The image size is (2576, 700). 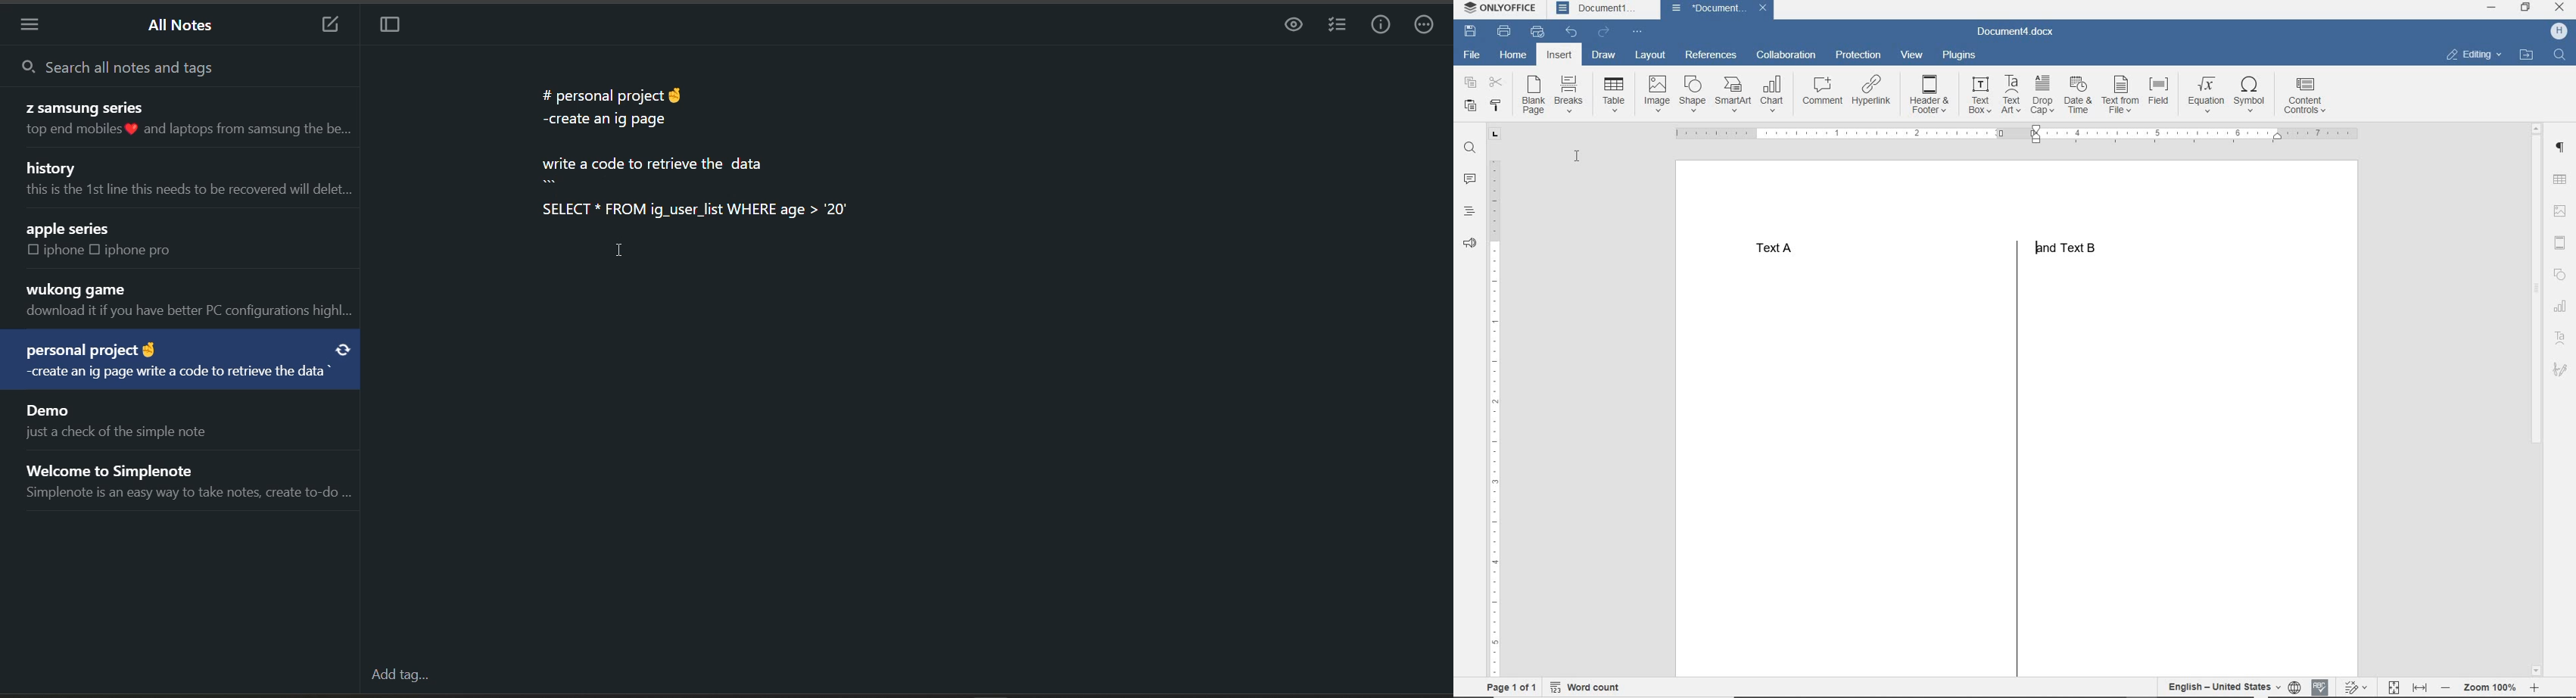 What do you see at coordinates (1928, 247) in the screenshot?
I see `TEXT` at bounding box center [1928, 247].